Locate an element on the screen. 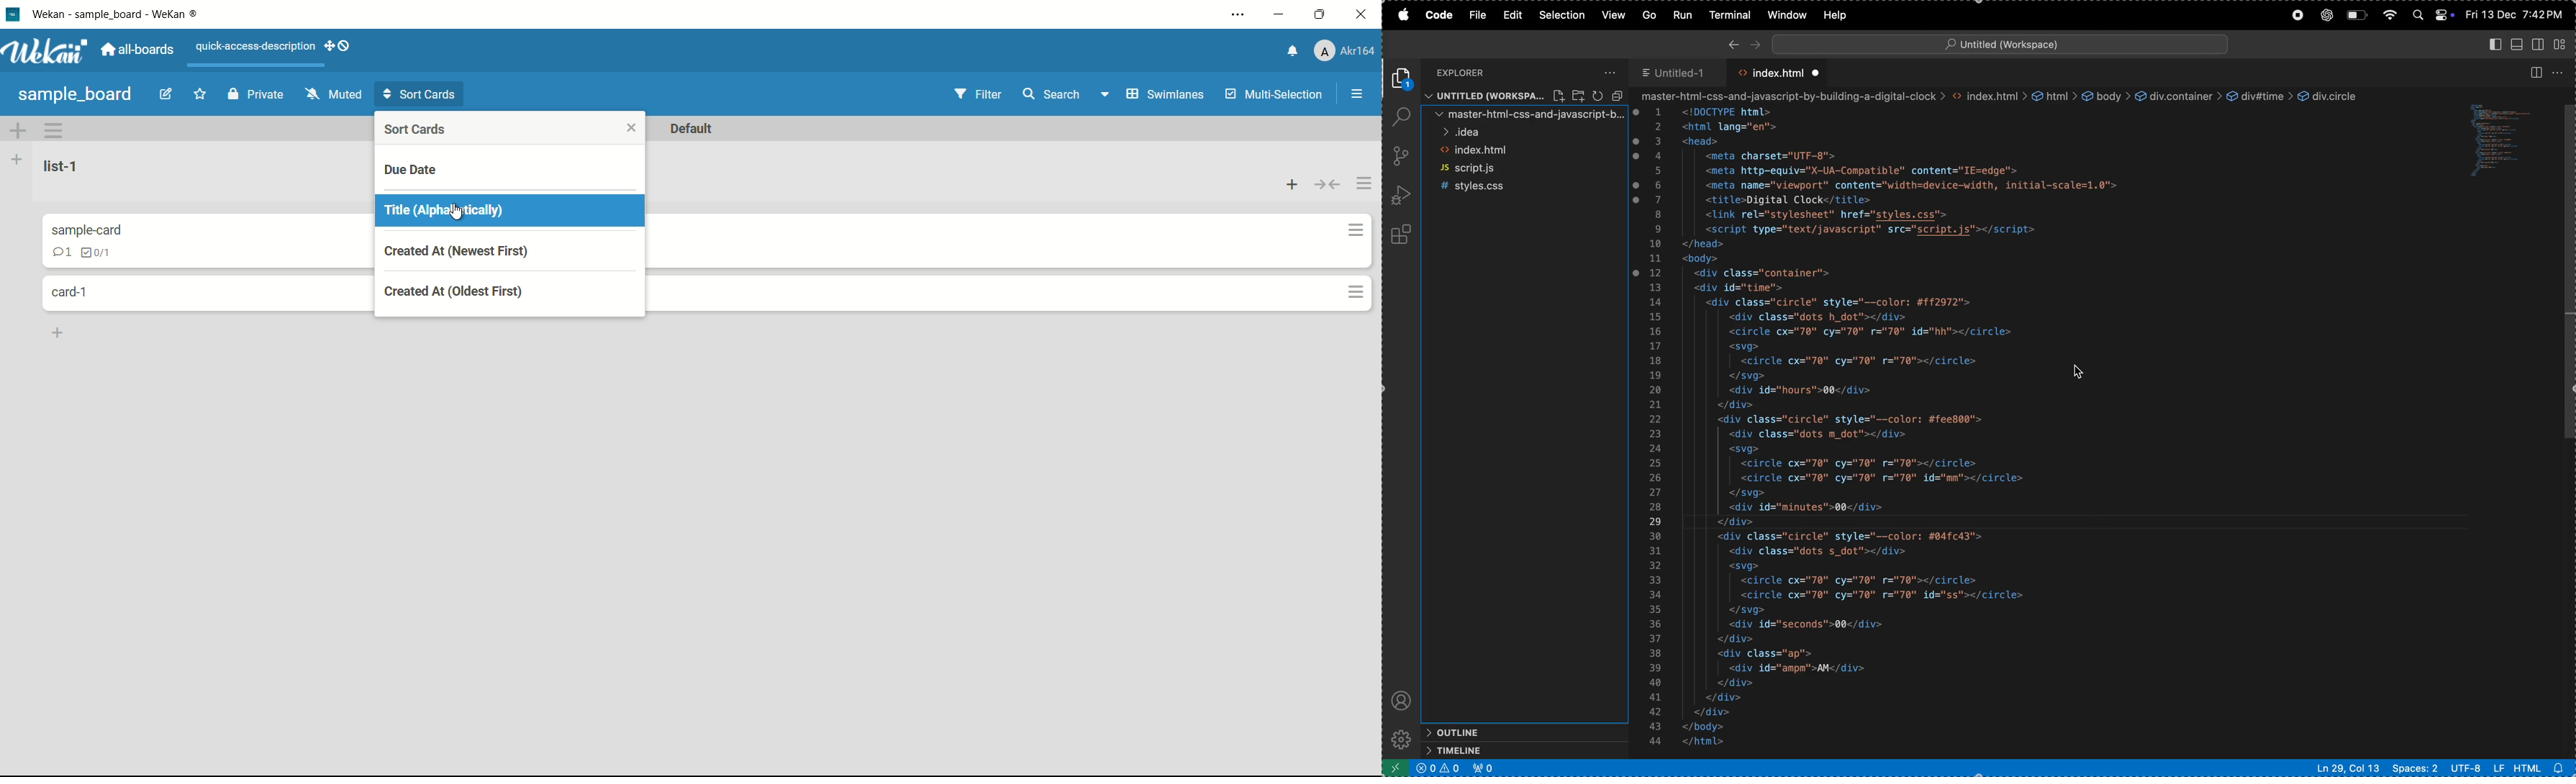 The width and height of the screenshot is (2576, 784). open sidebar or close sidebar is located at coordinates (1357, 94).